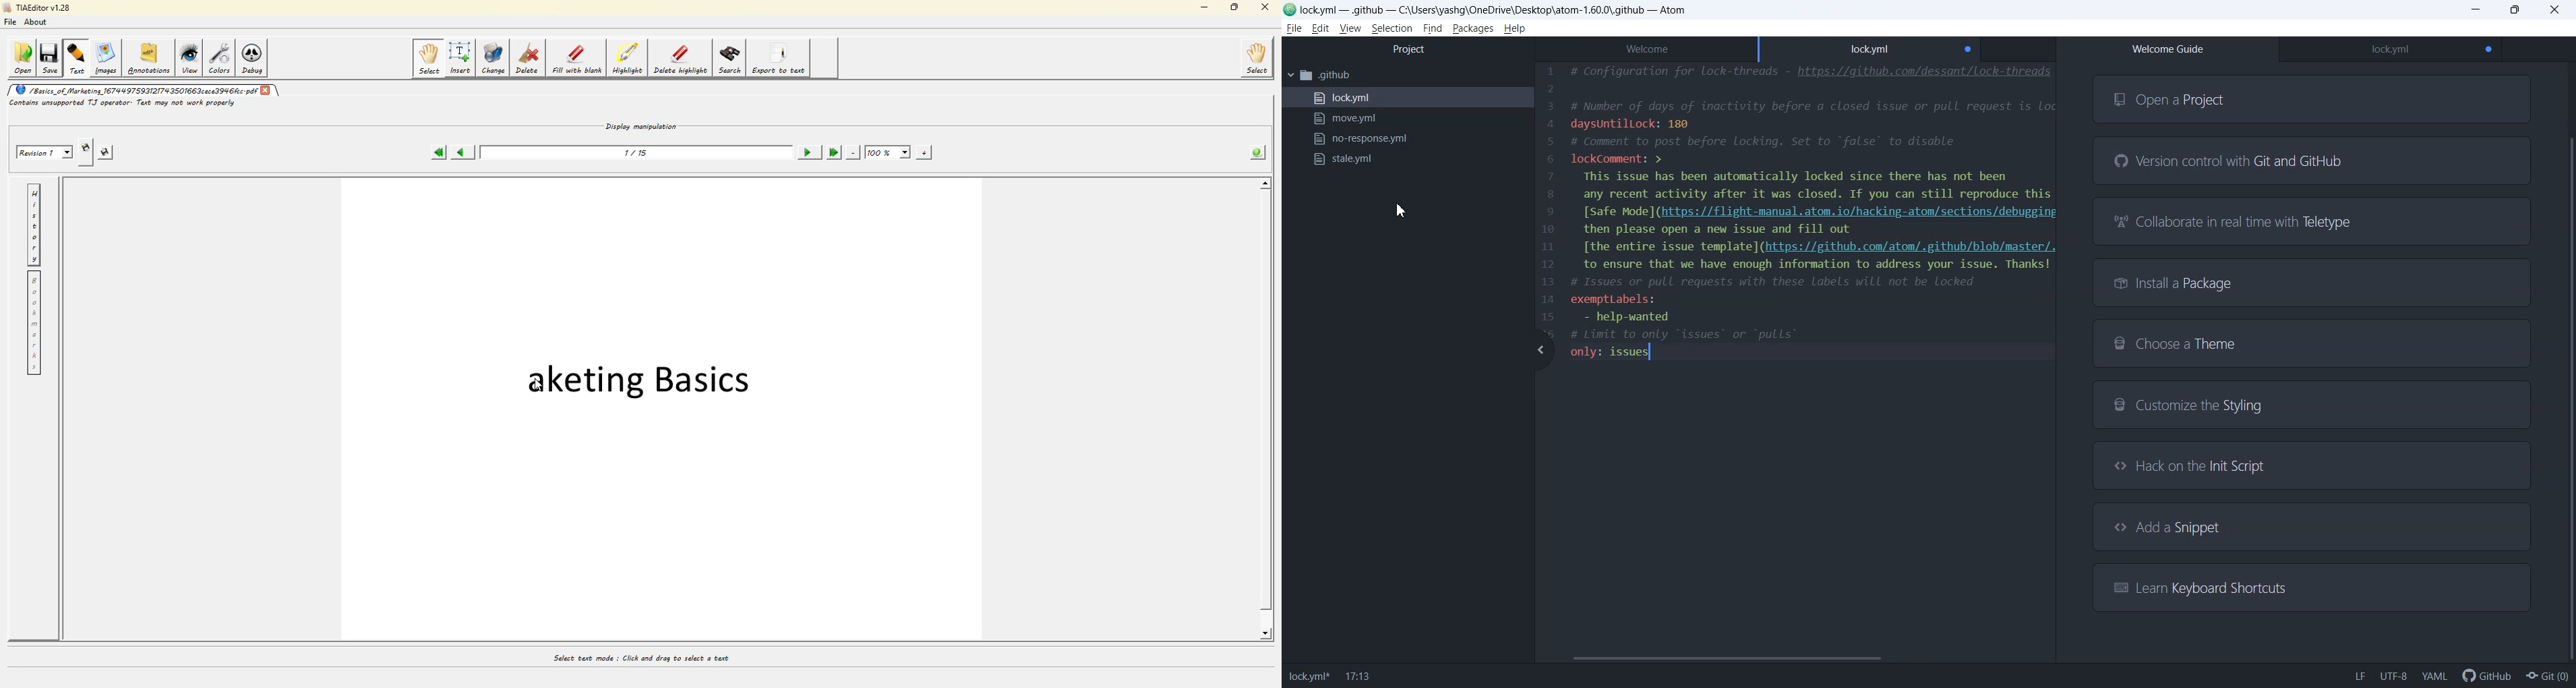 The image size is (2576, 700). I want to click on change, so click(492, 57).